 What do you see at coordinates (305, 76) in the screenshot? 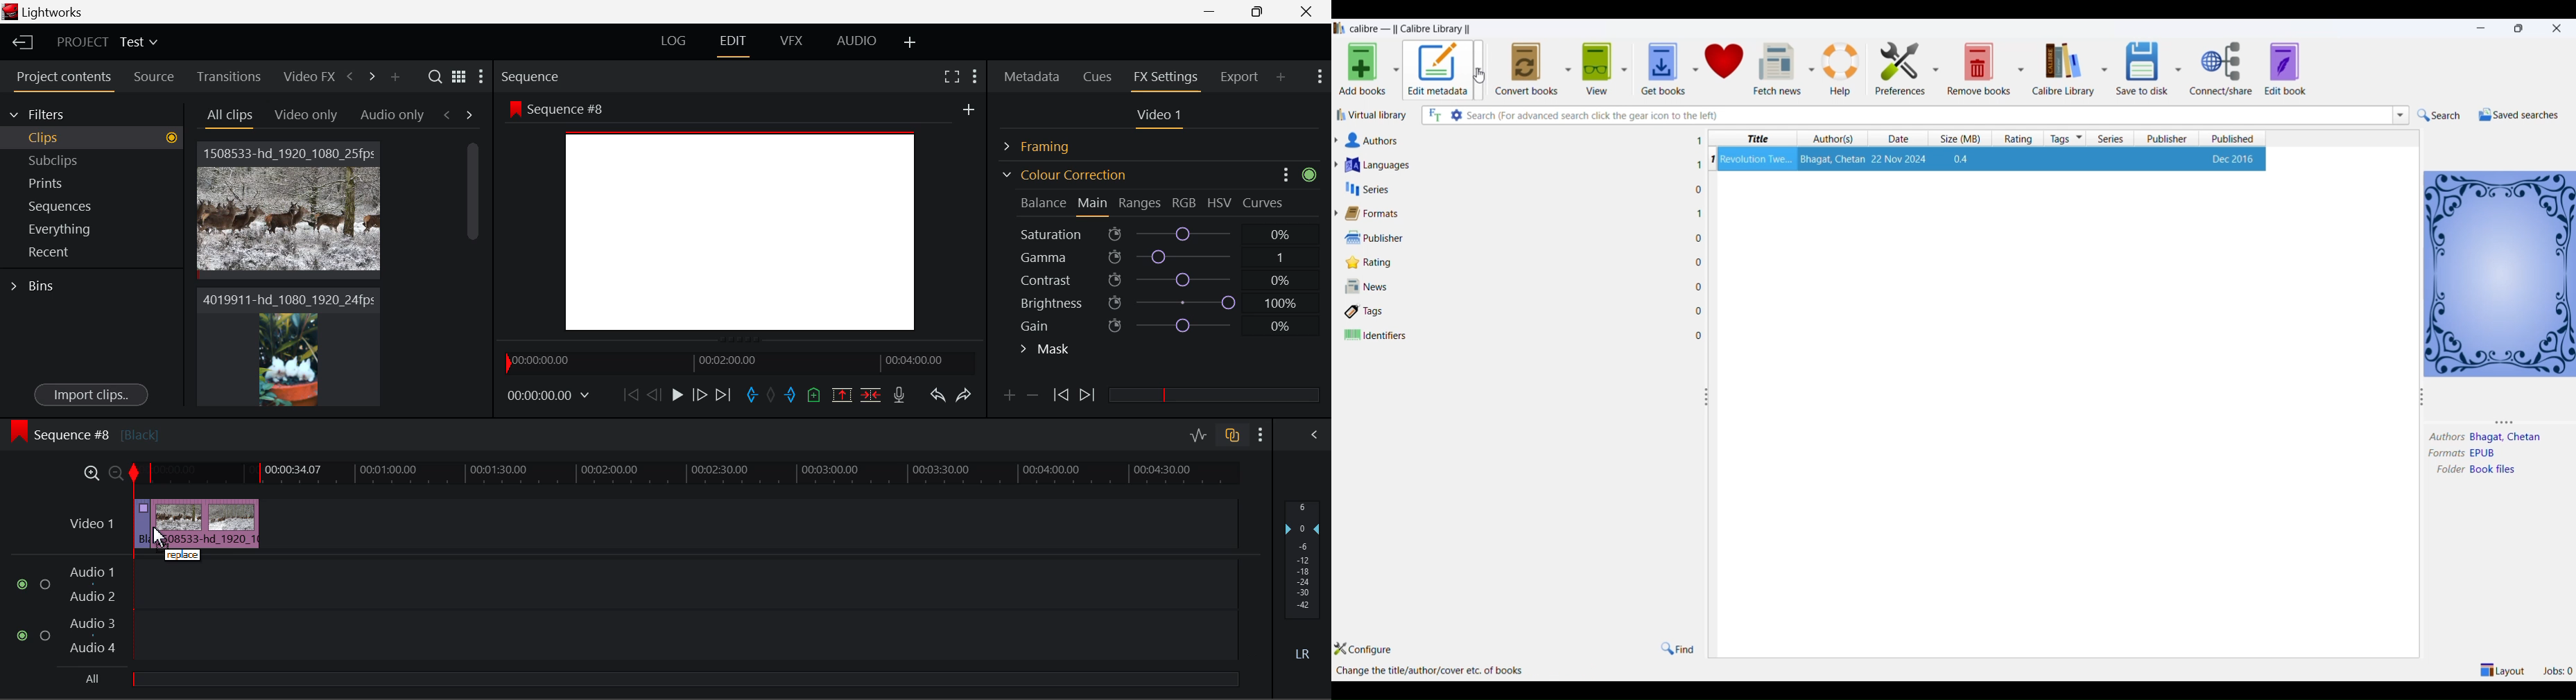
I see `Video FX` at bounding box center [305, 76].